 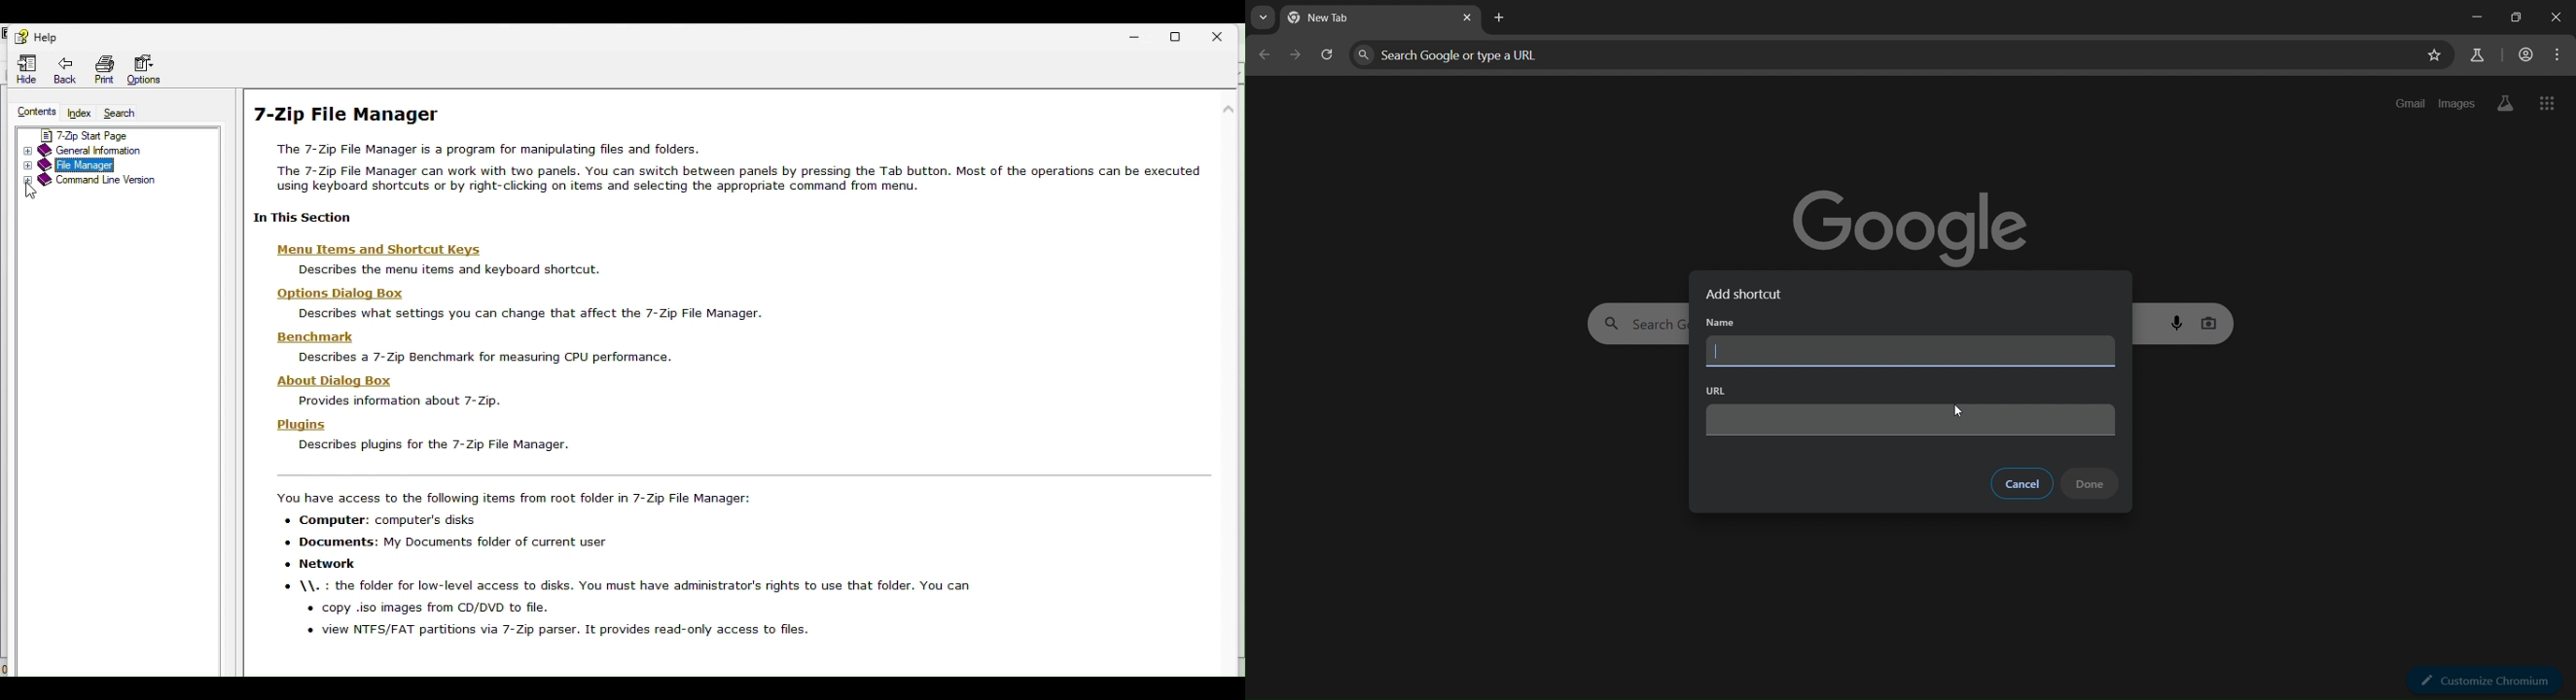 I want to click on search labs, so click(x=2476, y=55).